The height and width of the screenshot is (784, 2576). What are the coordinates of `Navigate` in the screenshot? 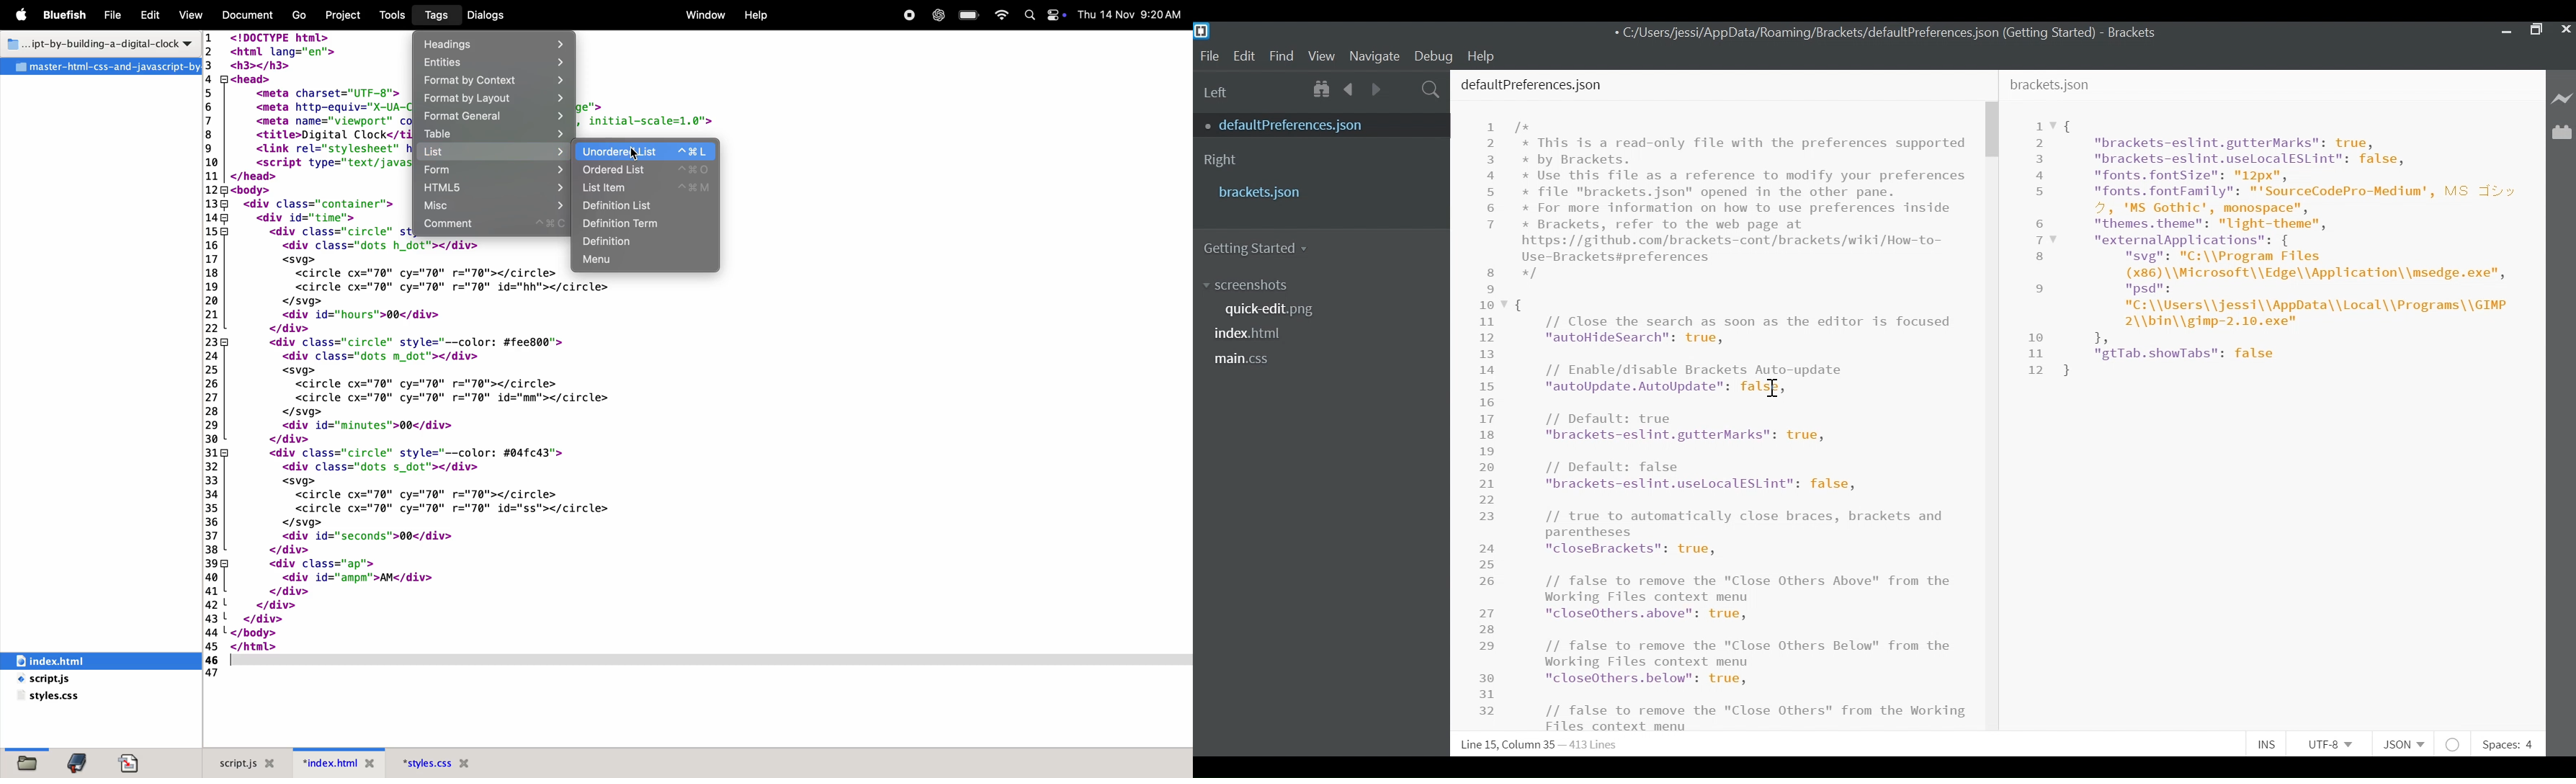 It's located at (1375, 55).